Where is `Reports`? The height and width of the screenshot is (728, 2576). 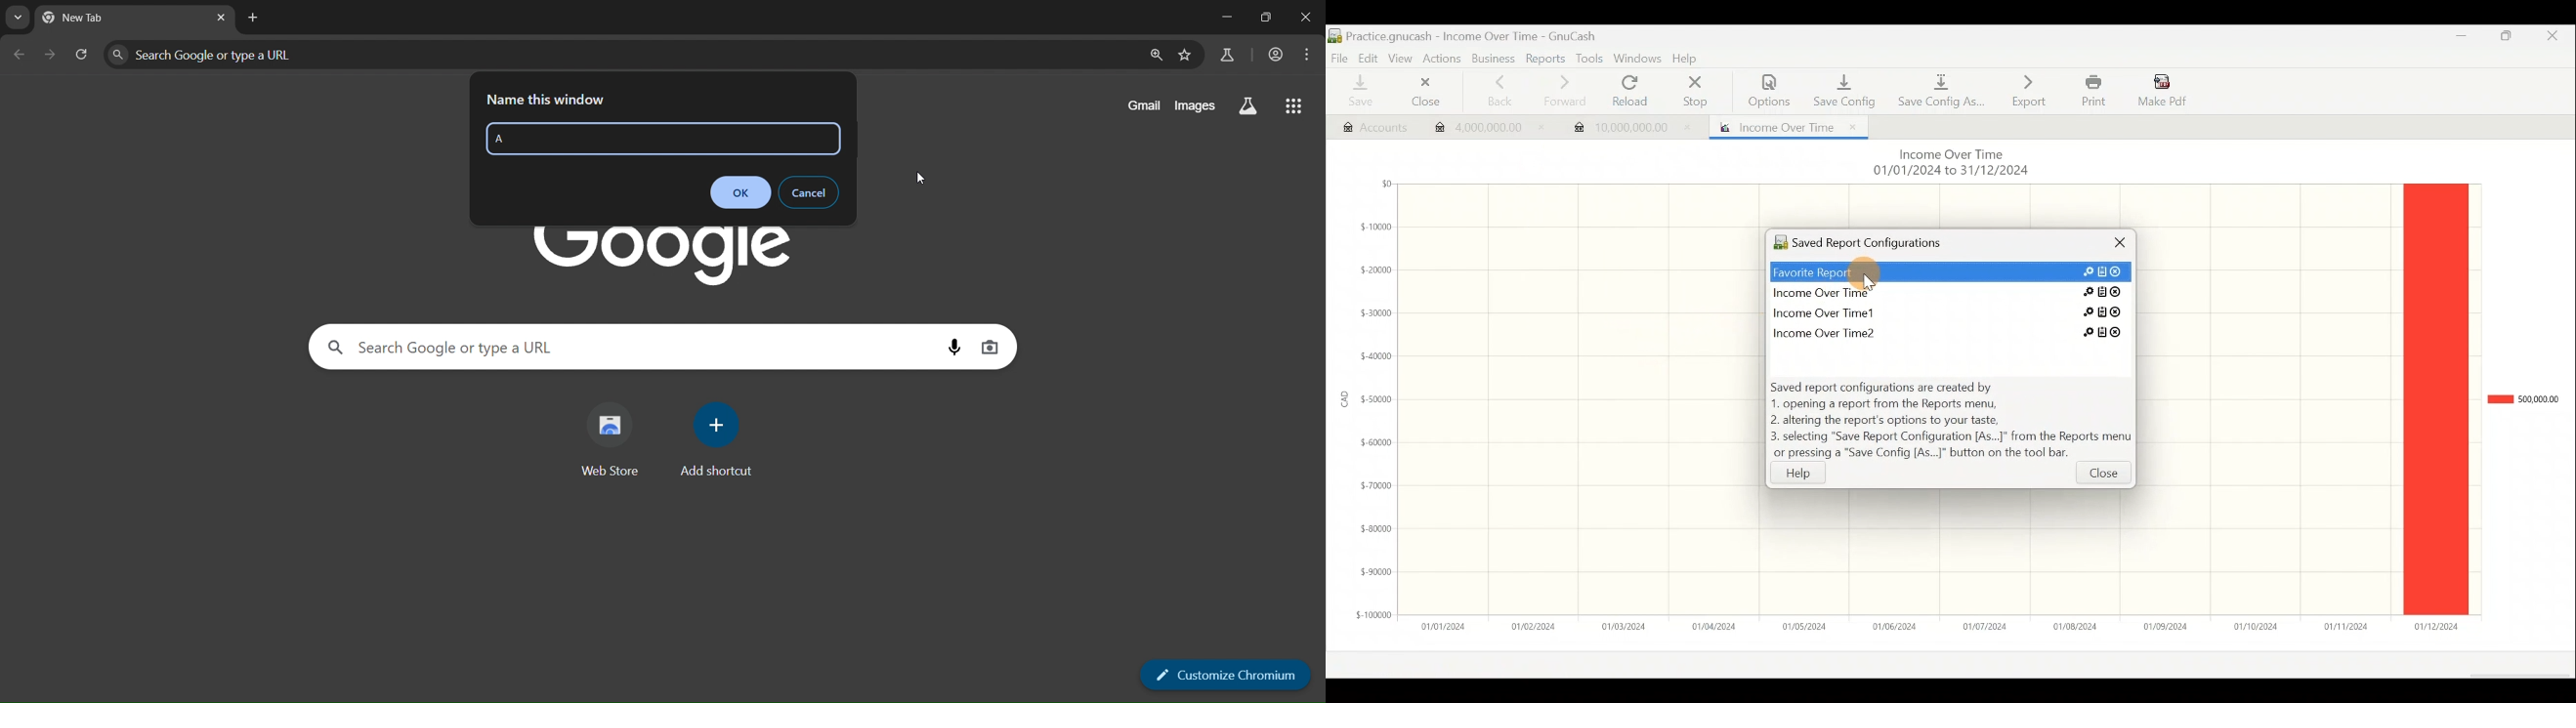 Reports is located at coordinates (1547, 59).